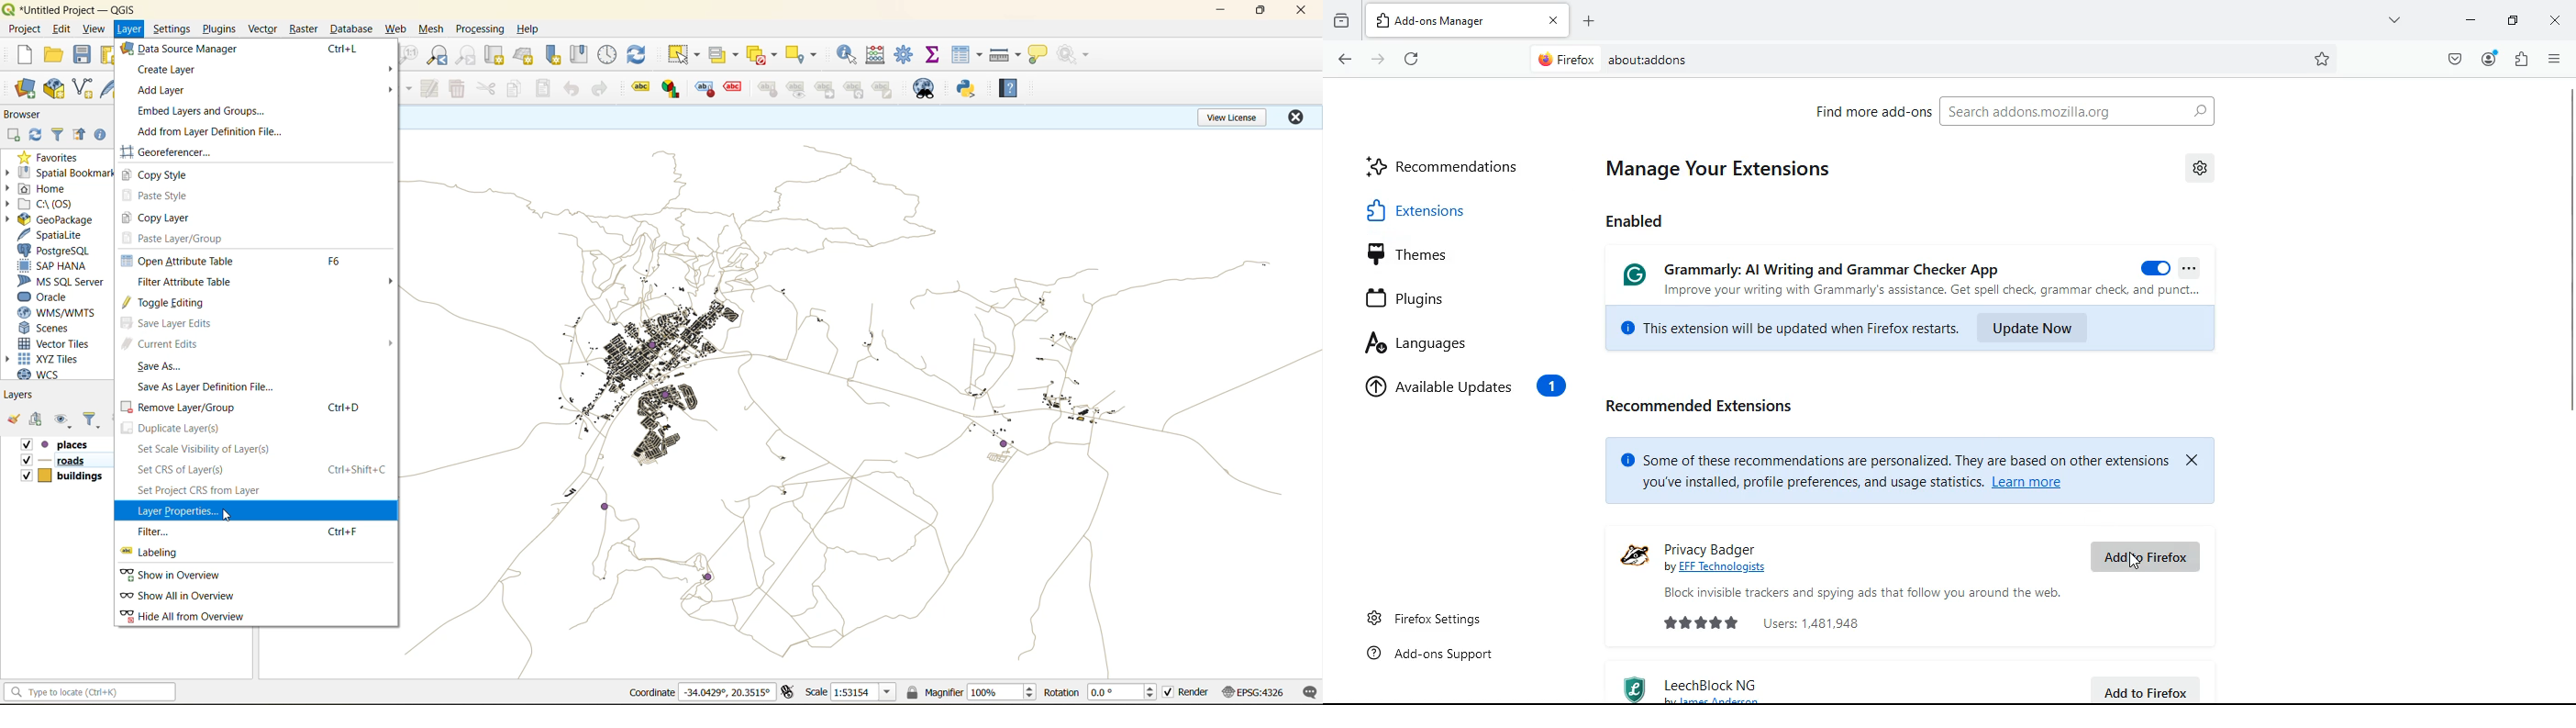 The height and width of the screenshot is (728, 2576). What do you see at coordinates (1567, 60) in the screenshot?
I see `Firefox` at bounding box center [1567, 60].